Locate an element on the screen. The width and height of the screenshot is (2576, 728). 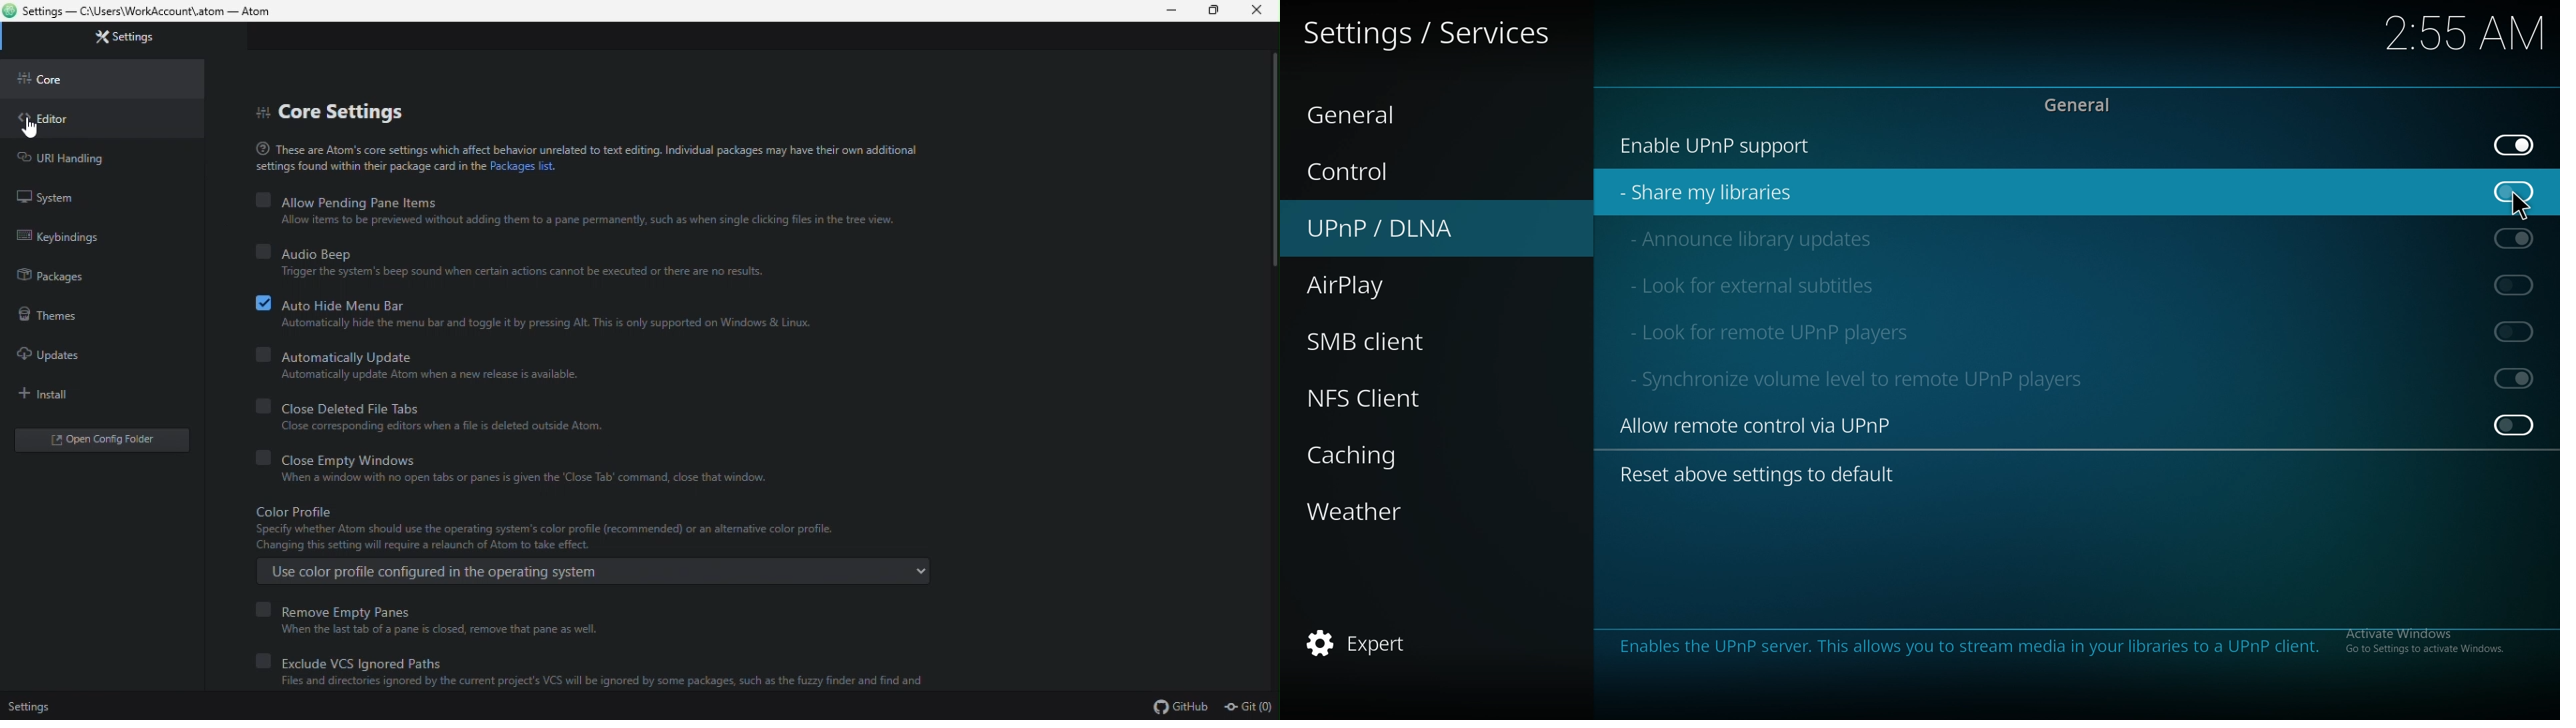
Enable the UPnP control point. This allows you to stream media to any UPnP client and control is located at coordinates (1961, 654).